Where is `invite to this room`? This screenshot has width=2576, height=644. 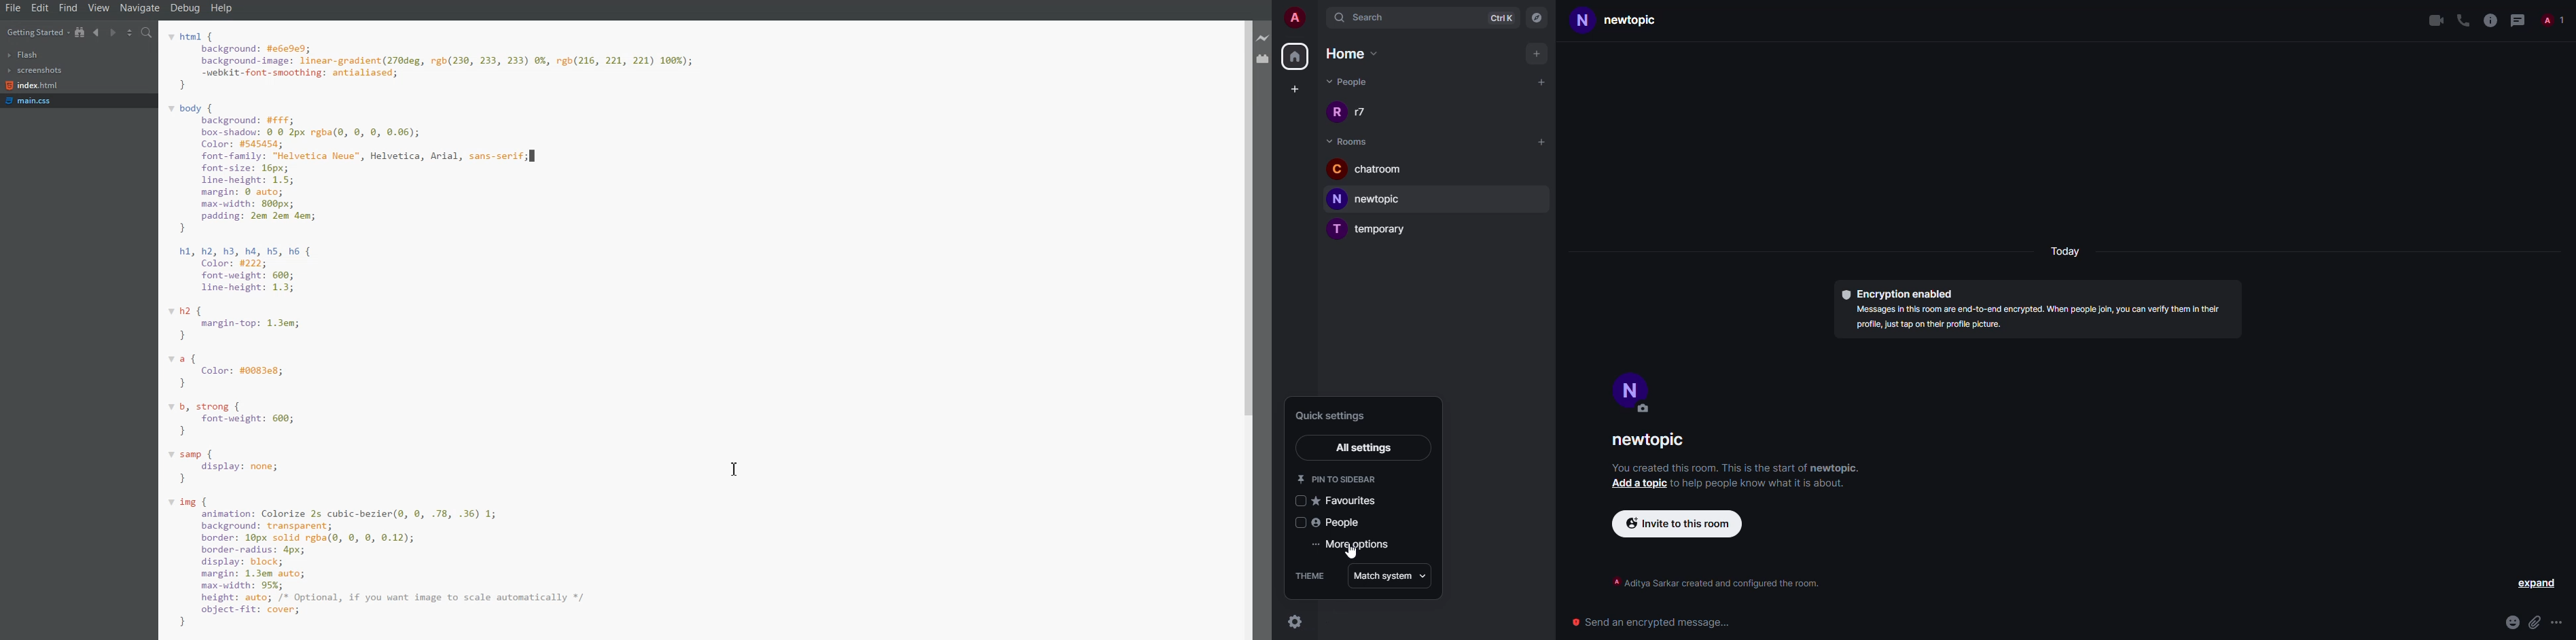 invite to this room is located at coordinates (1678, 525).